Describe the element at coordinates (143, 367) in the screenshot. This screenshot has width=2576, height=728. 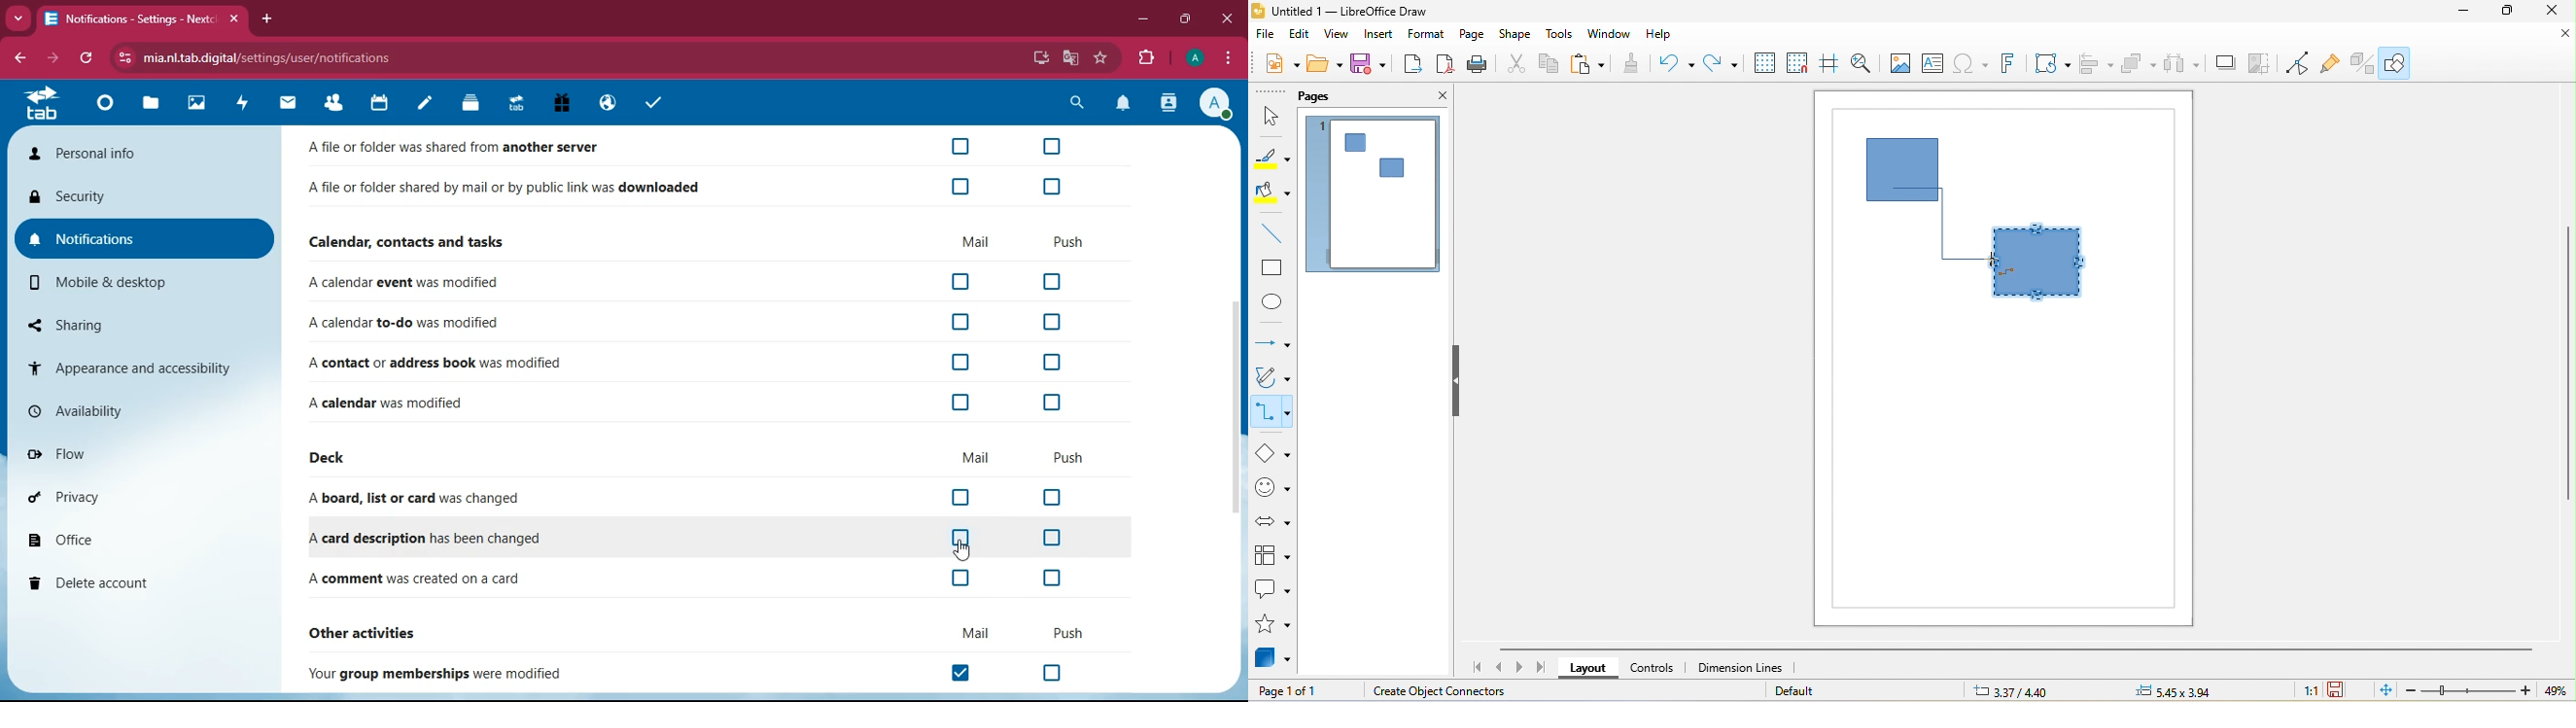
I see `appearance and accessibility` at that location.